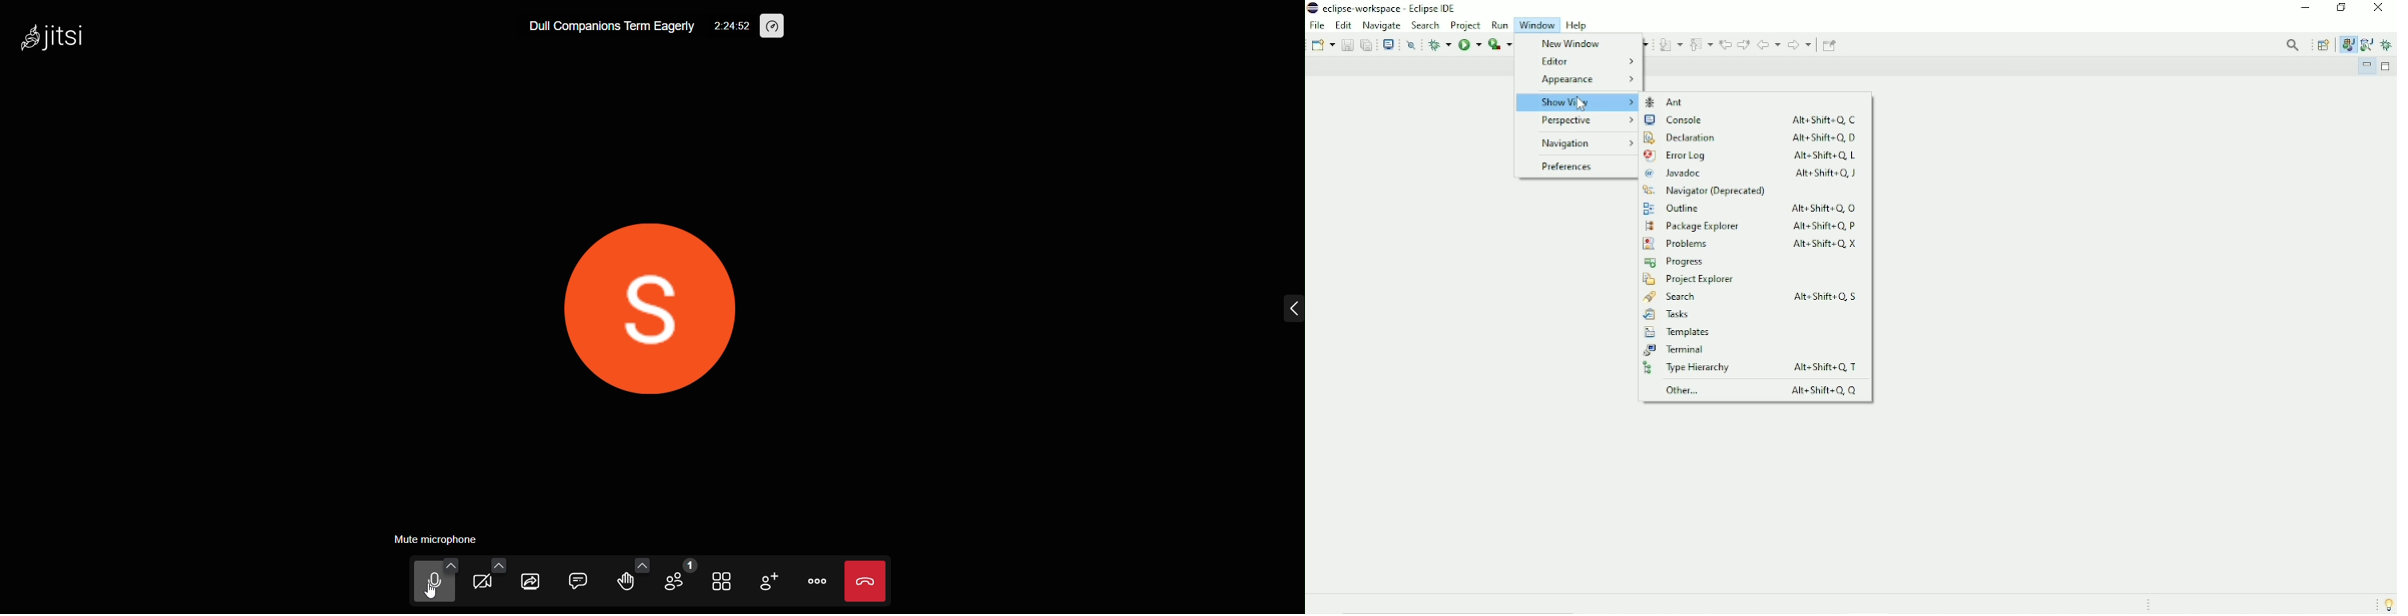 The width and height of the screenshot is (2408, 616). I want to click on Editor, so click(1585, 62).